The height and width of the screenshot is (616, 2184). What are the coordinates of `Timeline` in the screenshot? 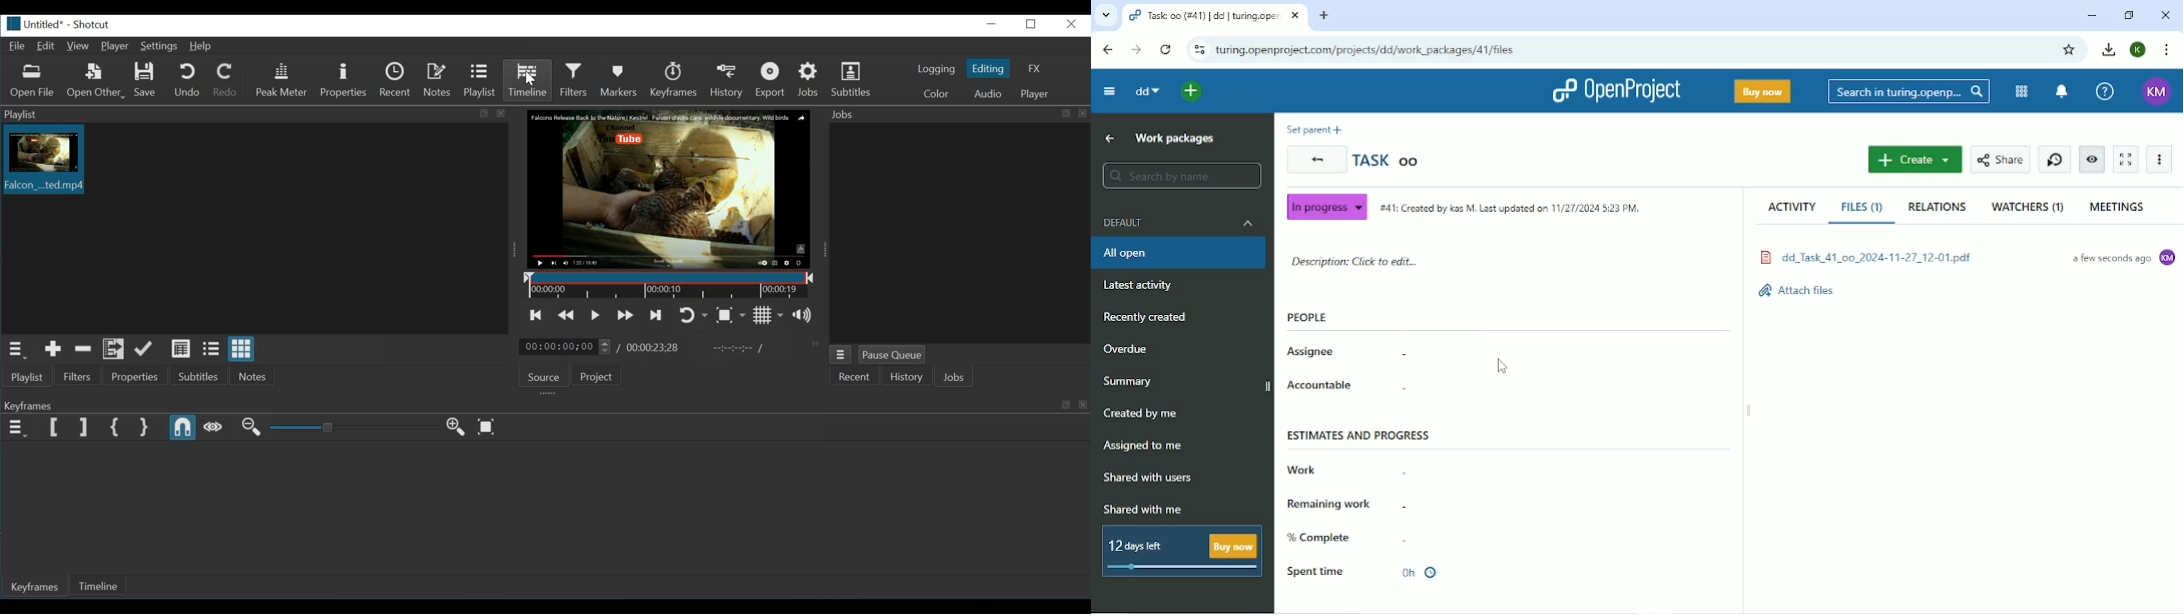 It's located at (669, 286).